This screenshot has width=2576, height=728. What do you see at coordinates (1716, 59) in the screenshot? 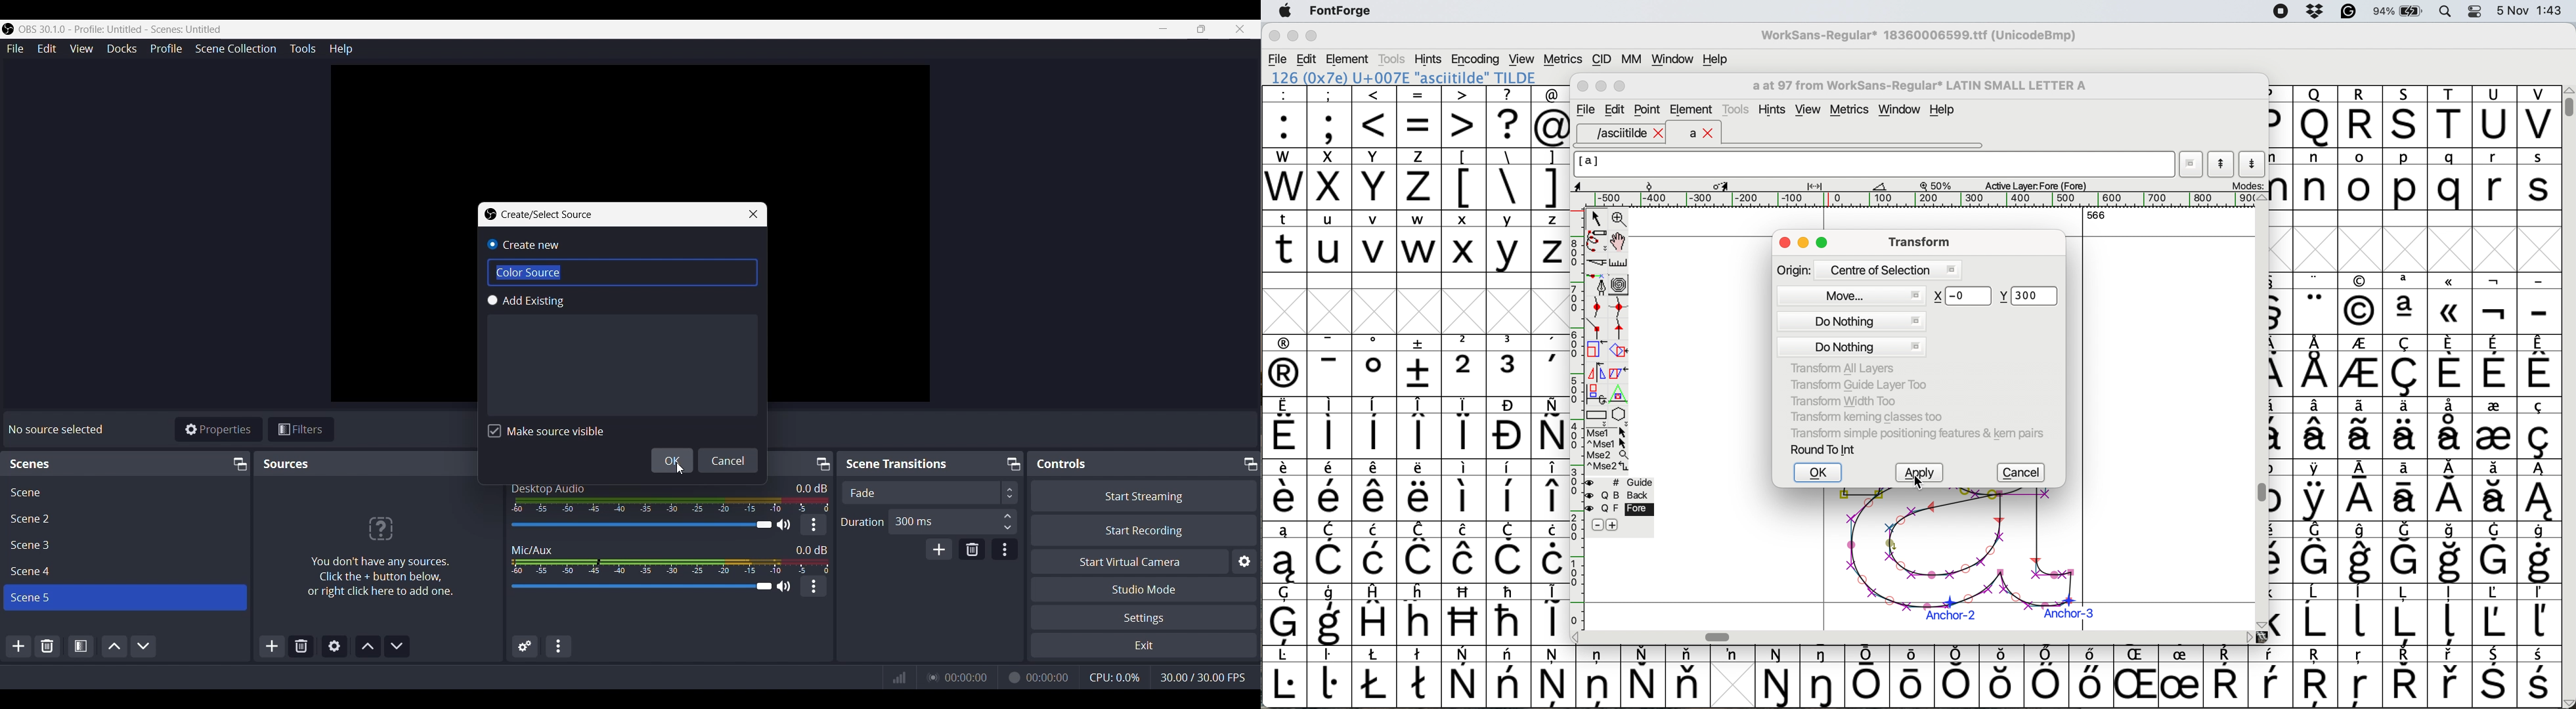
I see `help` at bounding box center [1716, 59].